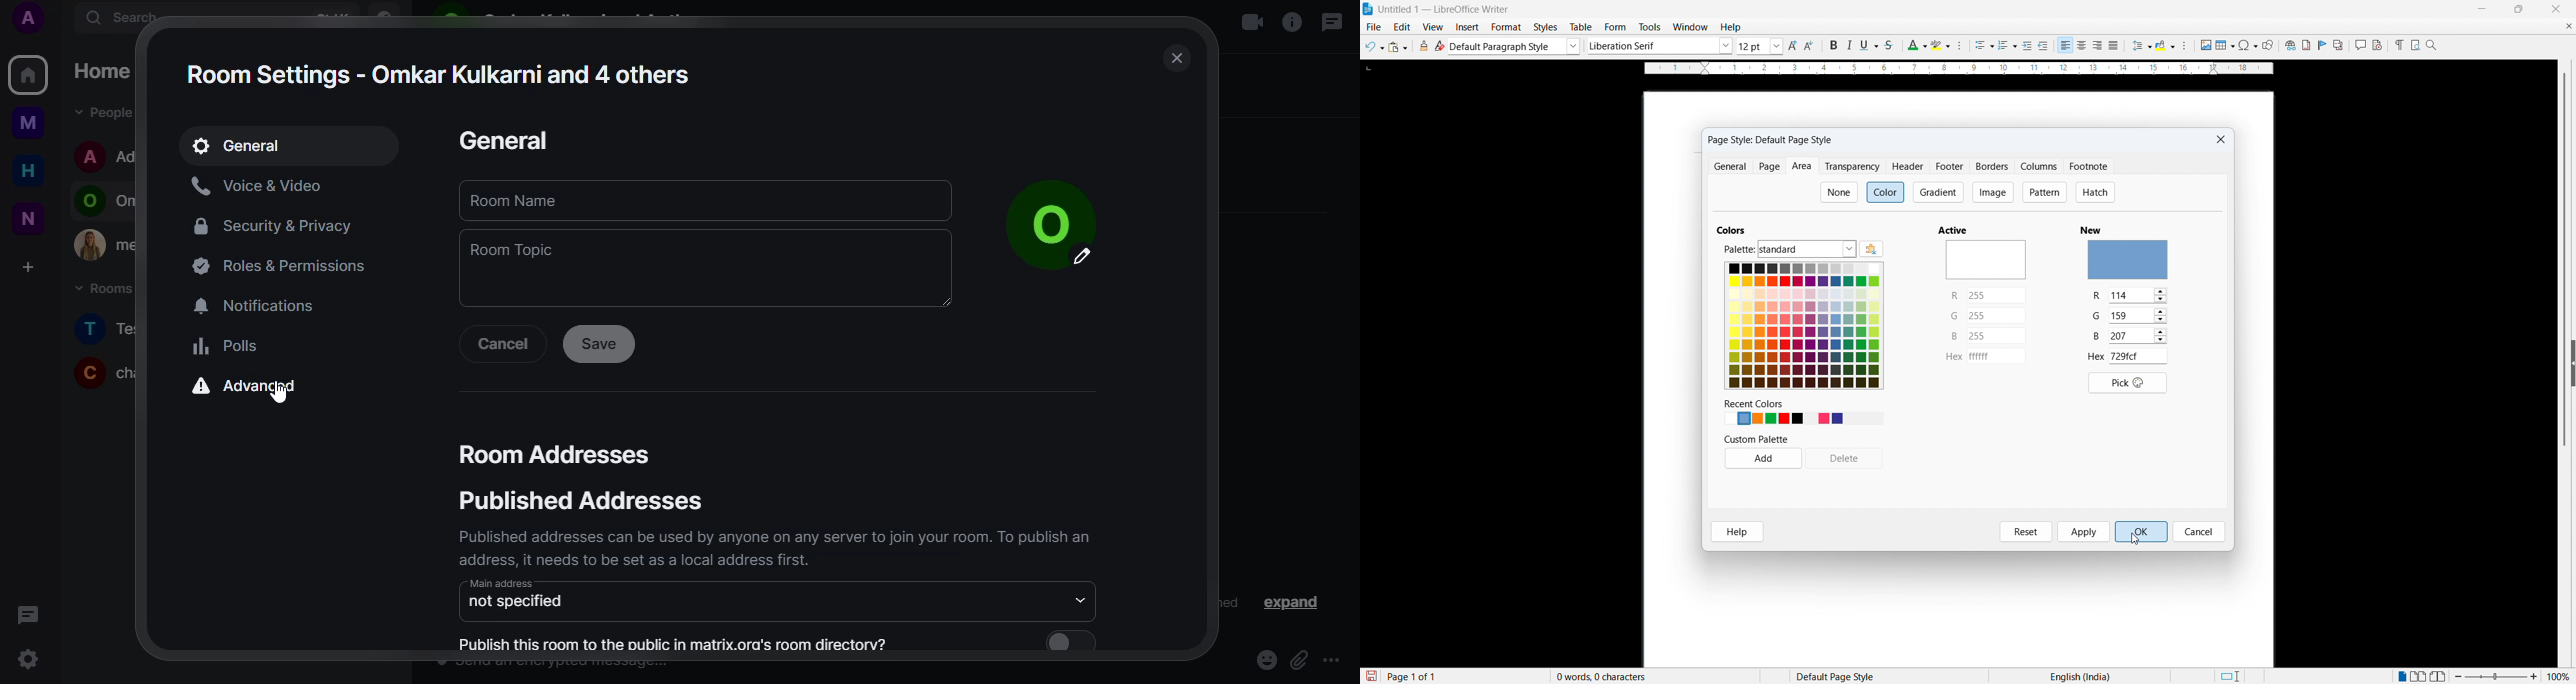 This screenshot has height=700, width=2576. What do you see at coordinates (2026, 531) in the screenshot?
I see `Reset ` at bounding box center [2026, 531].